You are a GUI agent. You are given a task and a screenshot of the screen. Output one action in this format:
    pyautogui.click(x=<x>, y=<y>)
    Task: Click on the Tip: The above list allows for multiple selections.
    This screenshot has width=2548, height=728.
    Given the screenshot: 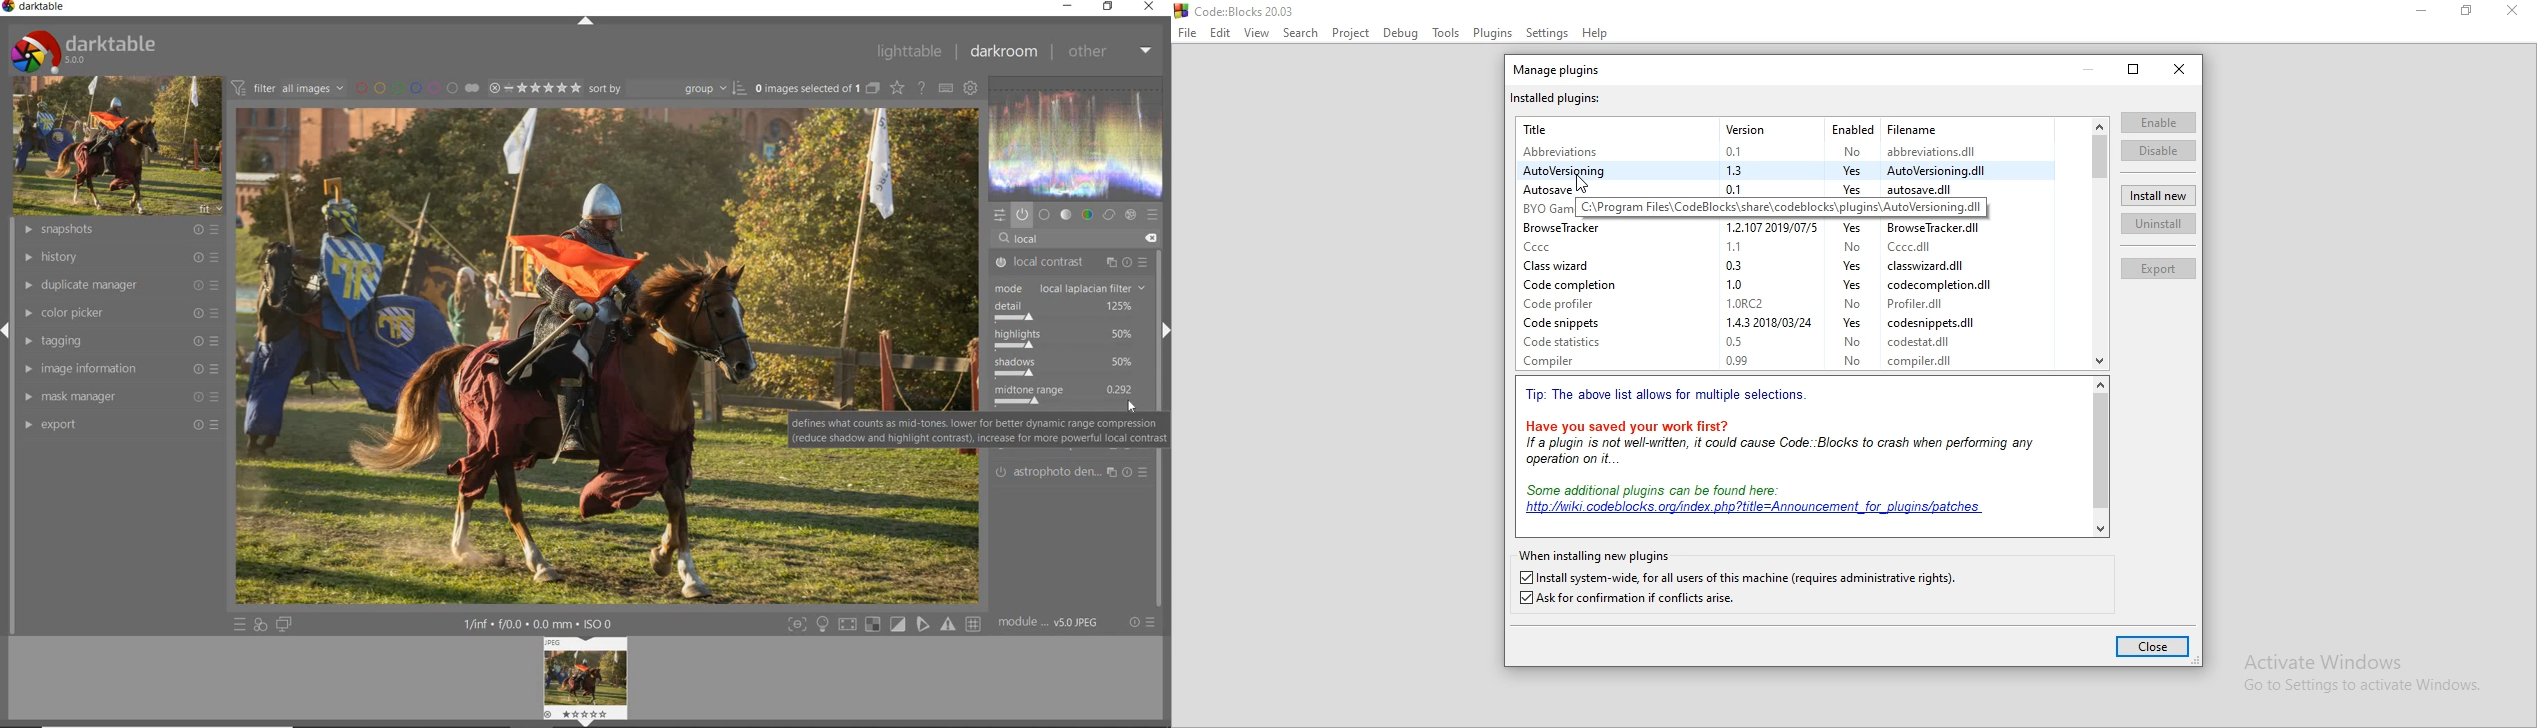 What is the action you would take?
    pyautogui.click(x=1672, y=396)
    